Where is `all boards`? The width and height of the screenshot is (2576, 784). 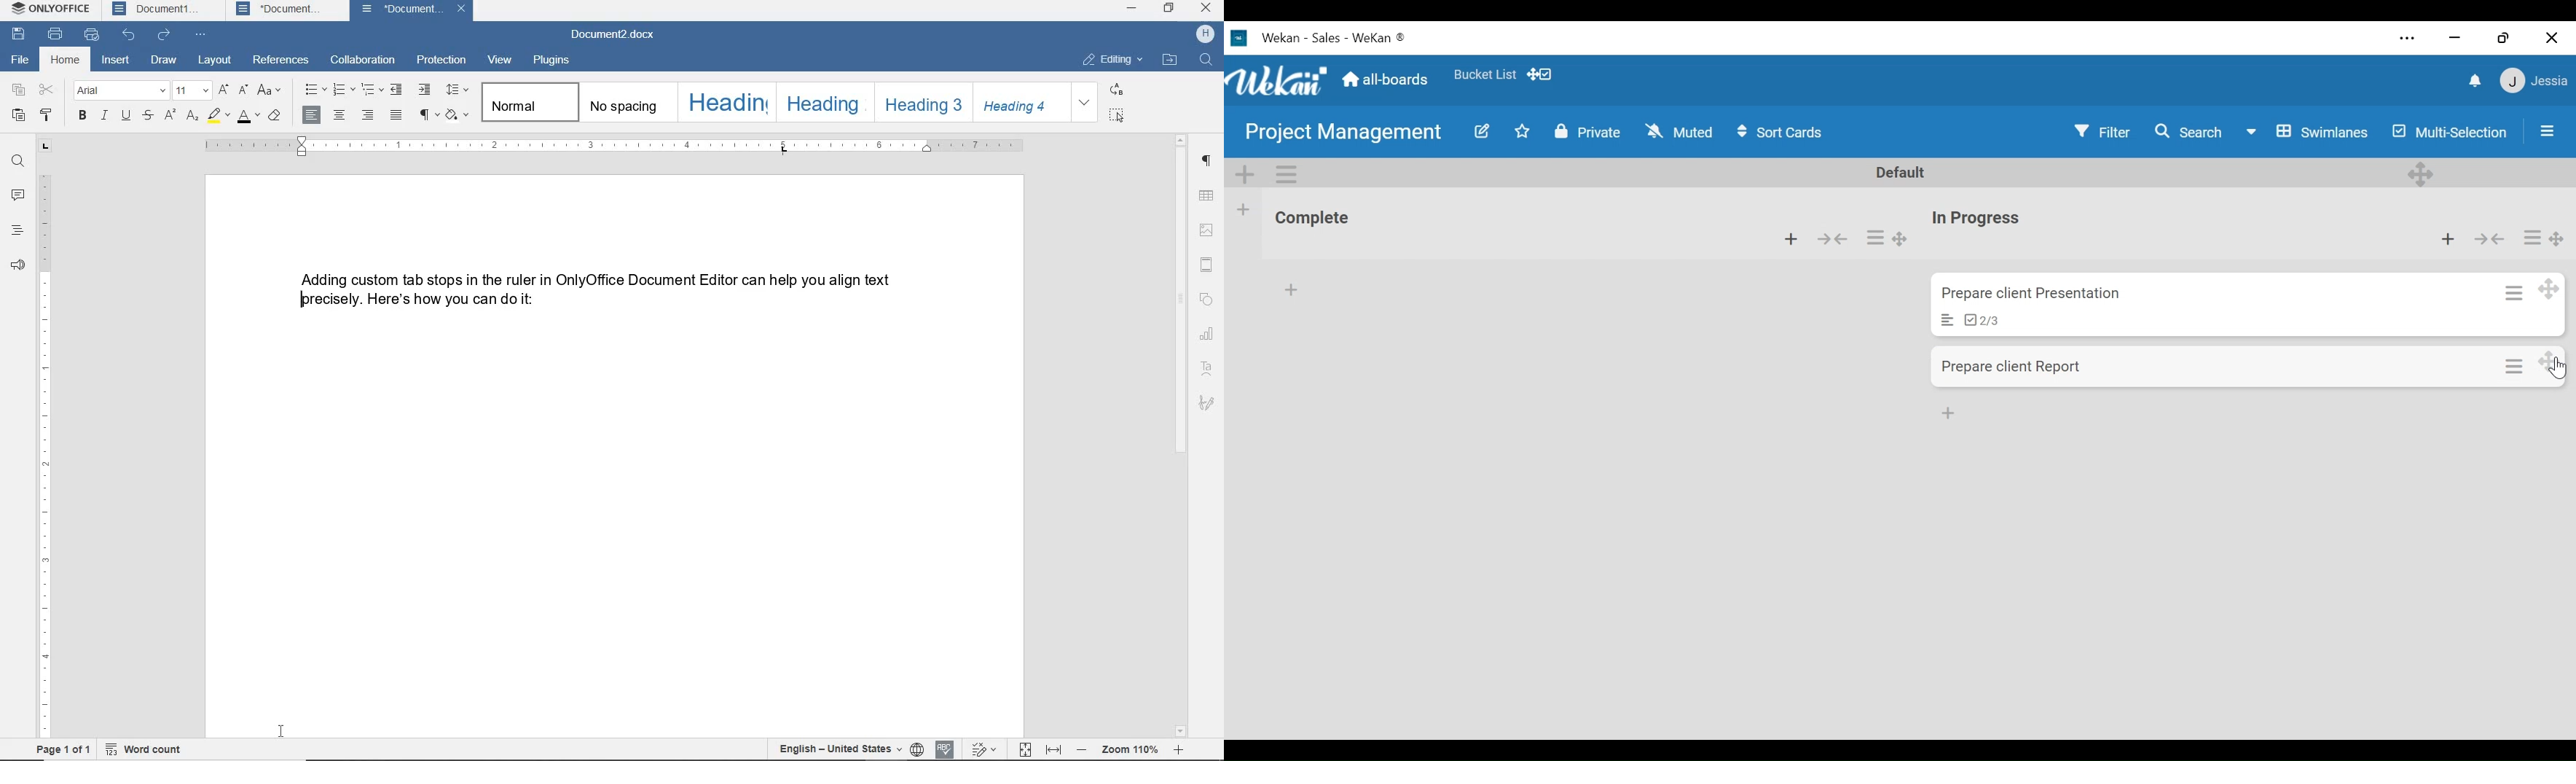 all boards is located at coordinates (1387, 79).